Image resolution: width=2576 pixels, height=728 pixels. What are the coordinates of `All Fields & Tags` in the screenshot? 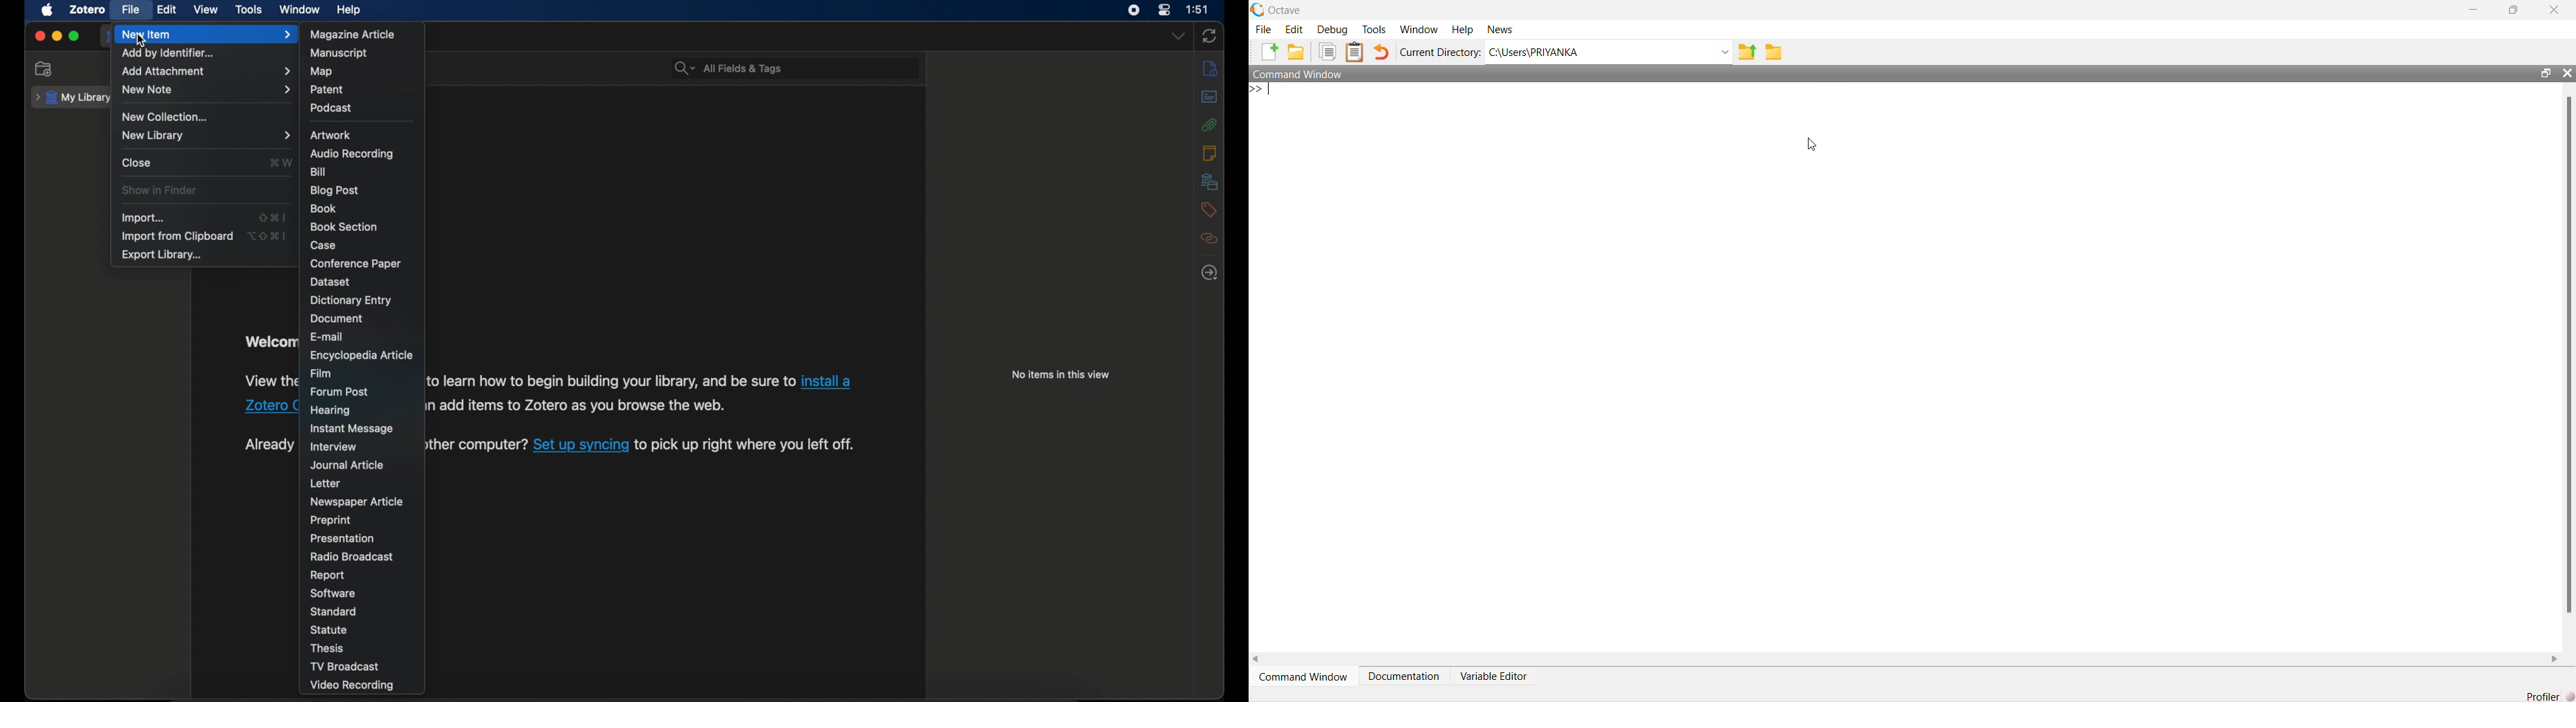 It's located at (792, 67).